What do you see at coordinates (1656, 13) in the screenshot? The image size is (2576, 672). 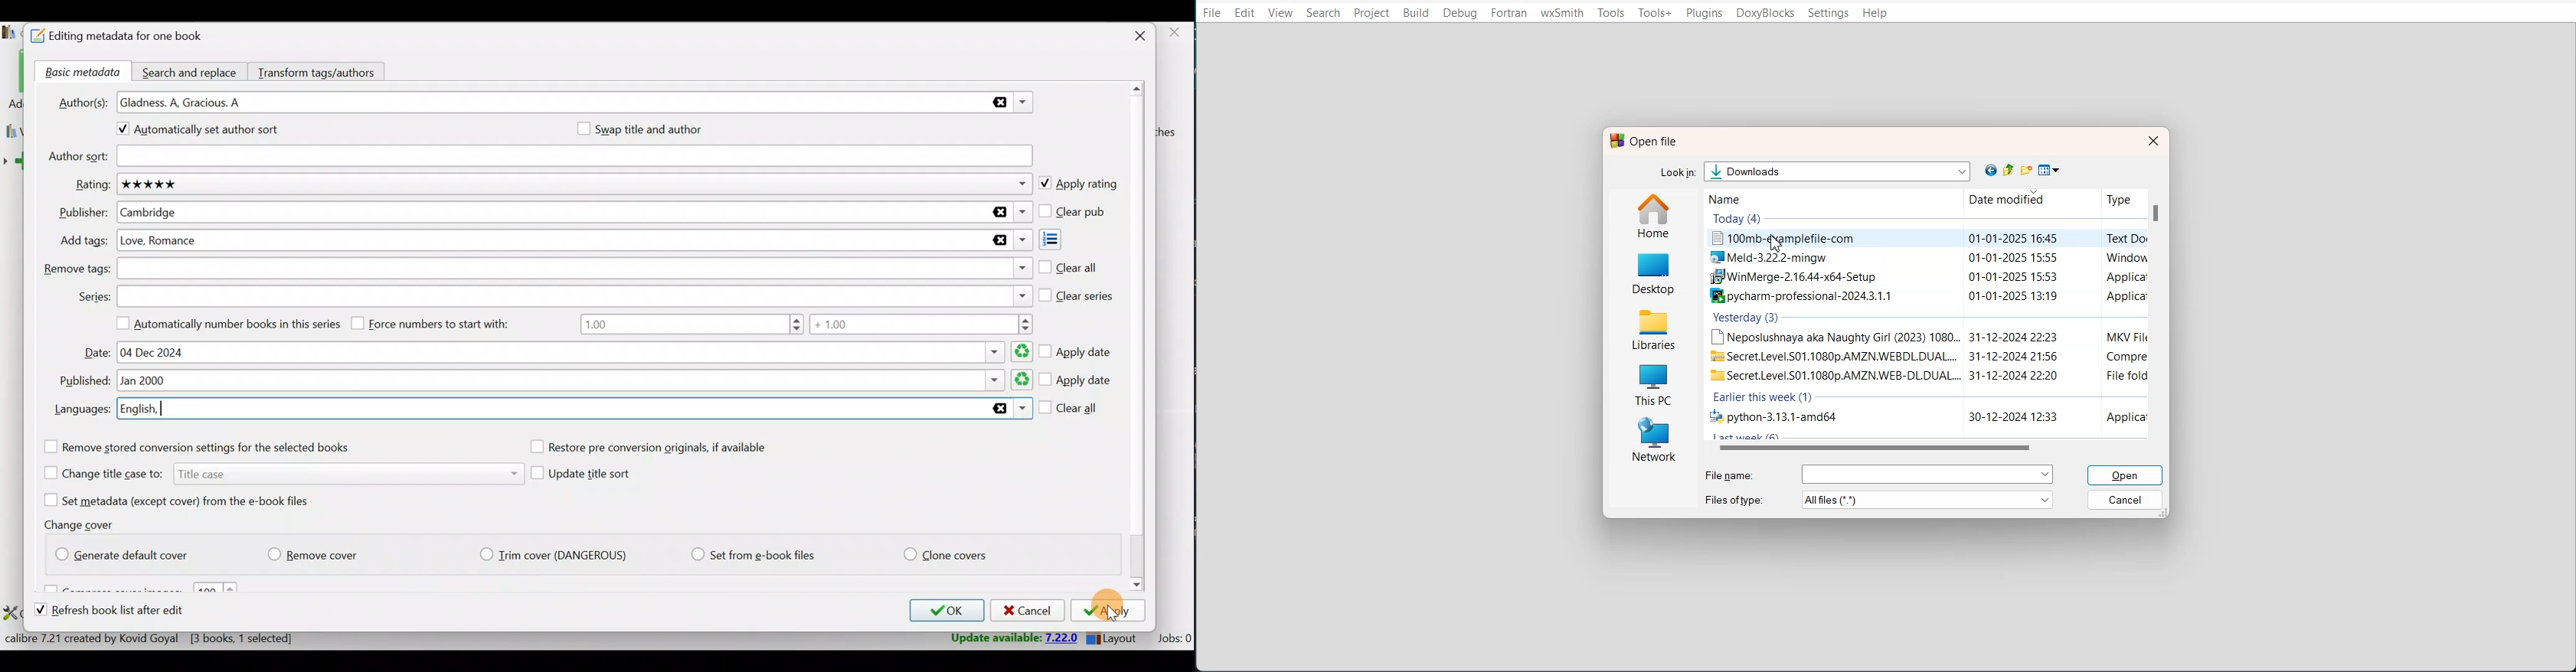 I see `Tools+` at bounding box center [1656, 13].